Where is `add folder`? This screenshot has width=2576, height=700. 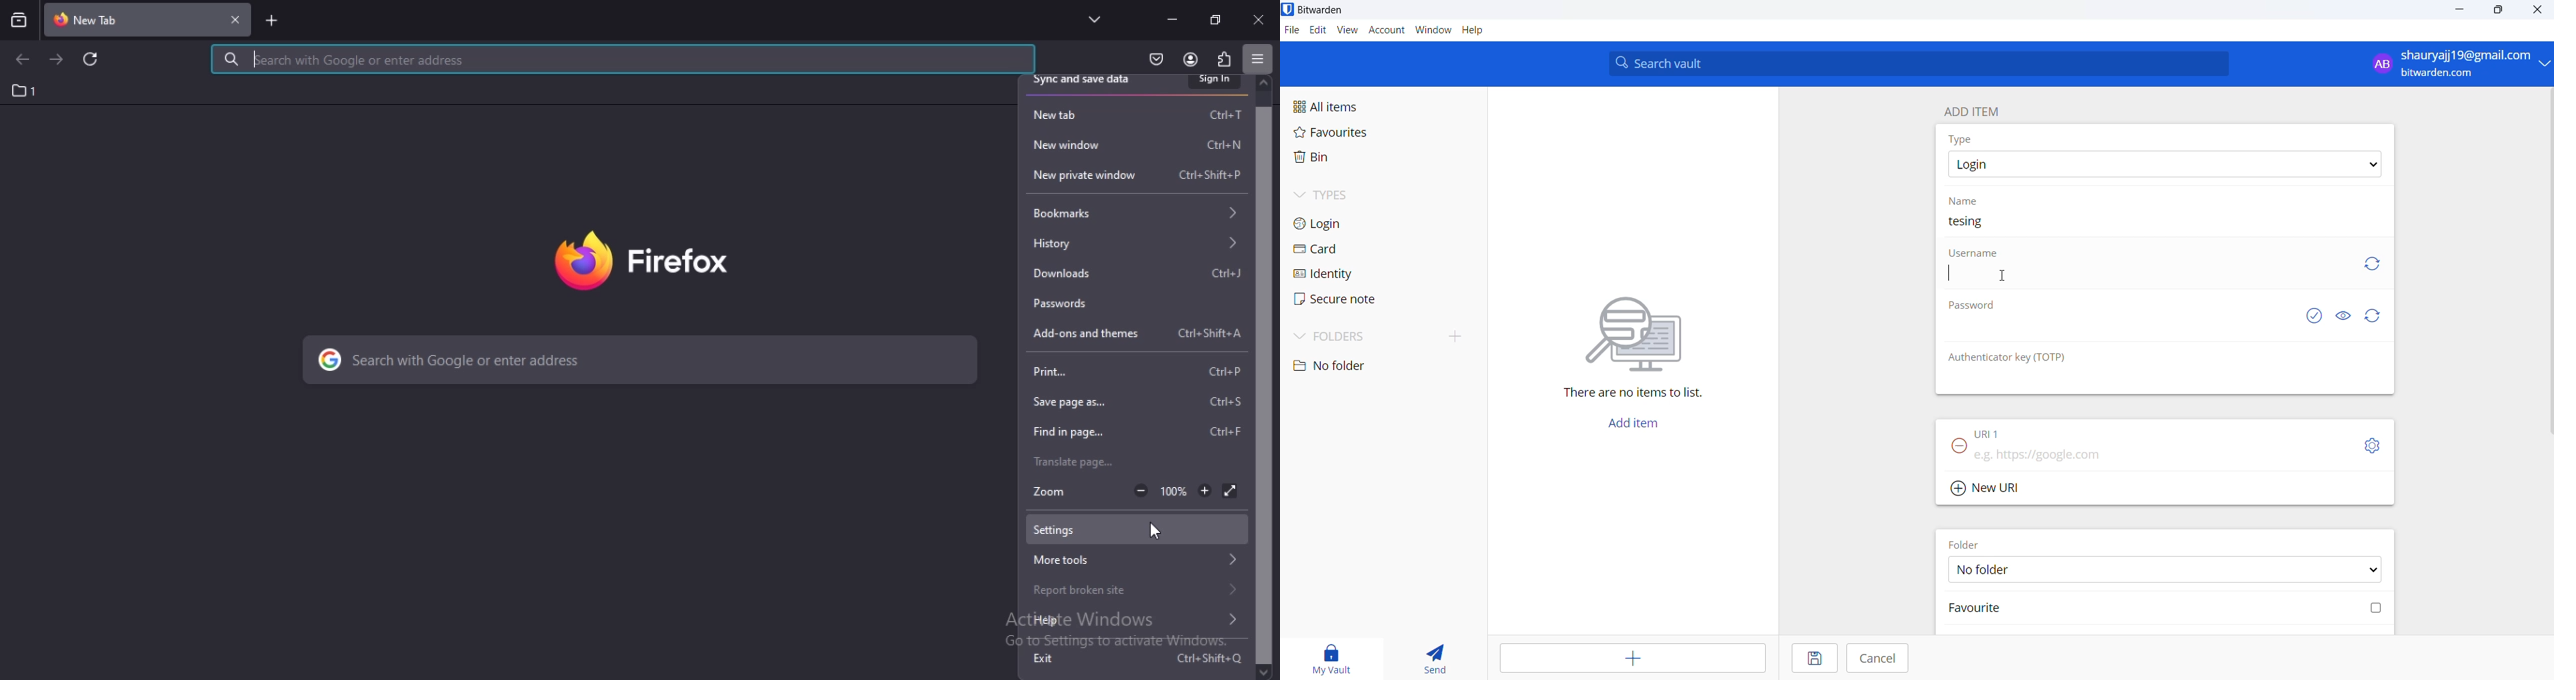 add folder is located at coordinates (1449, 335).